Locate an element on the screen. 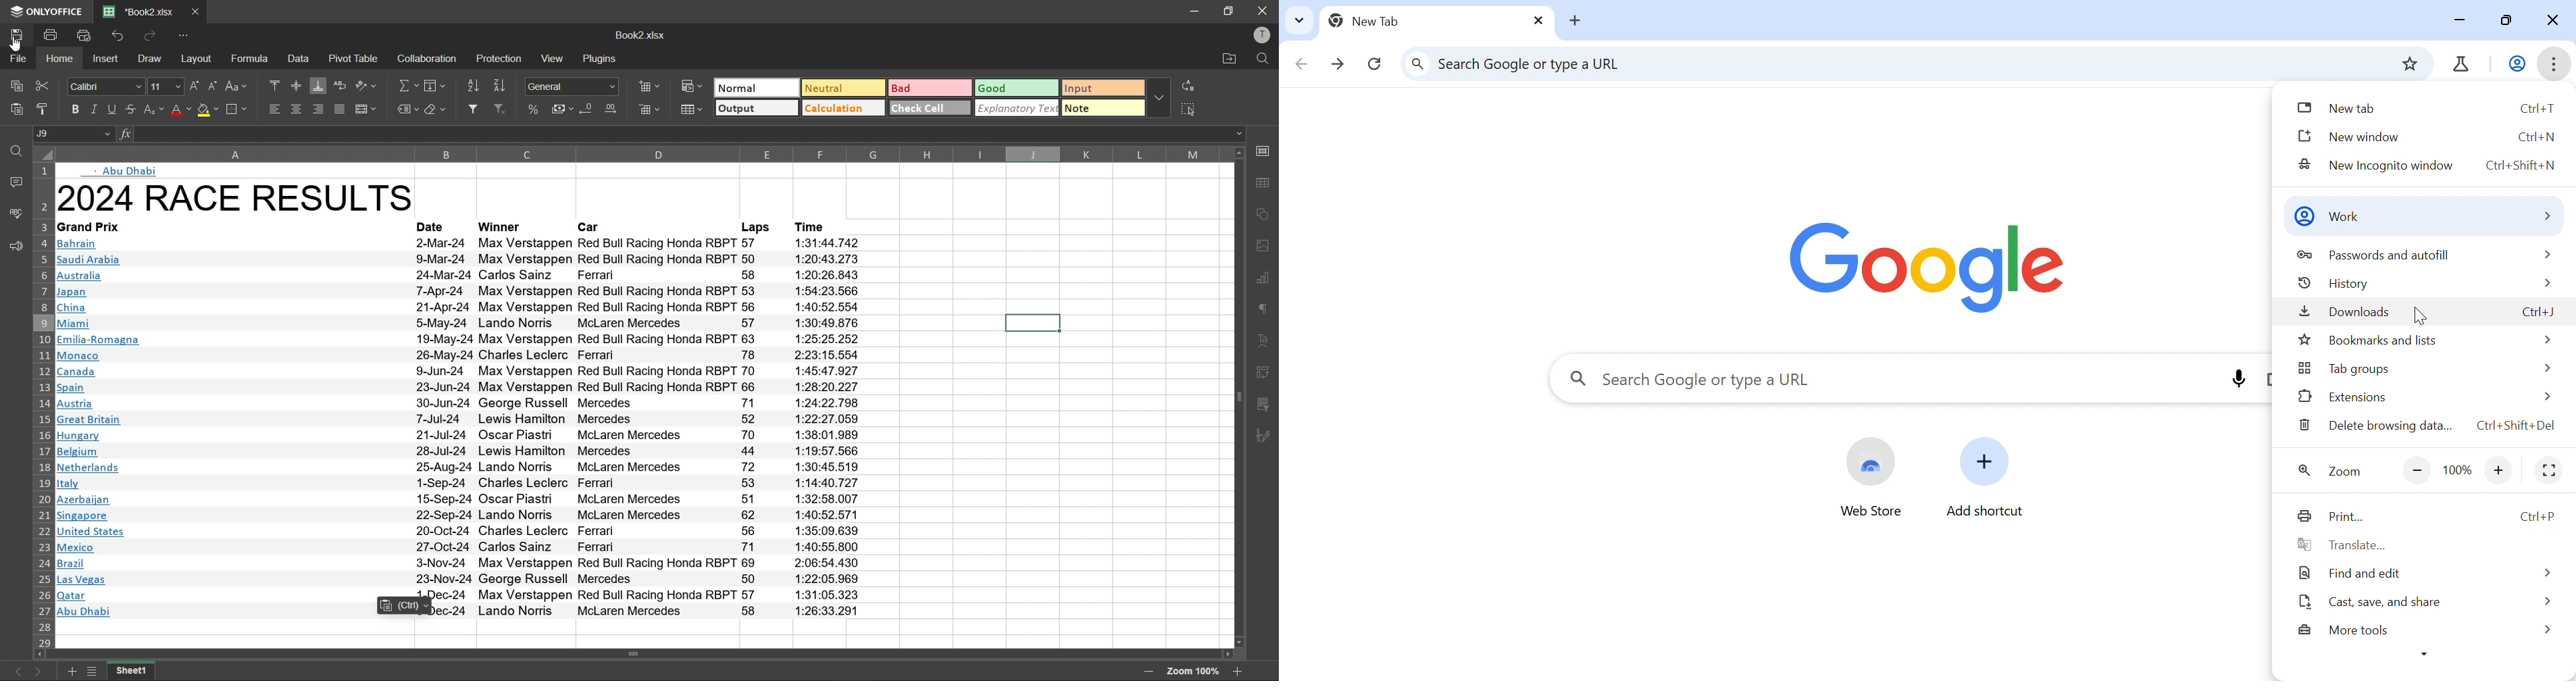 This screenshot has height=700, width=2576. align top is located at coordinates (276, 85).